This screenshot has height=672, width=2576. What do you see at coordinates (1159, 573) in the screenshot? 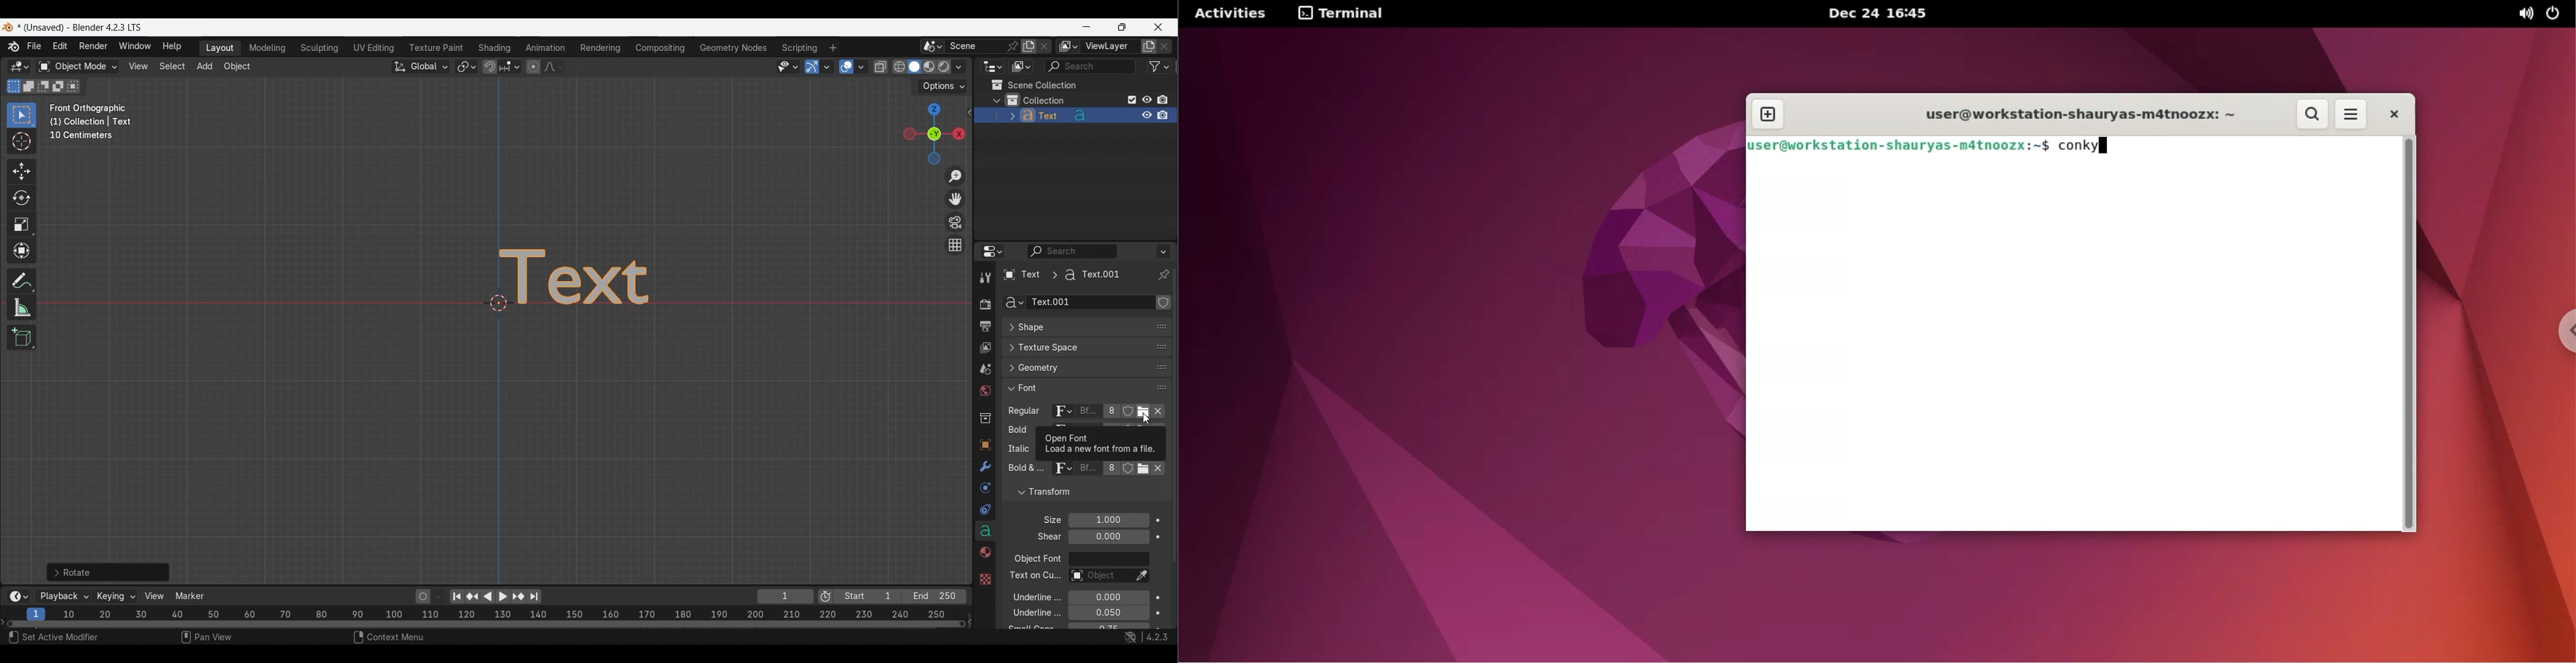
I see `Animate property of respective attribute` at bounding box center [1159, 573].